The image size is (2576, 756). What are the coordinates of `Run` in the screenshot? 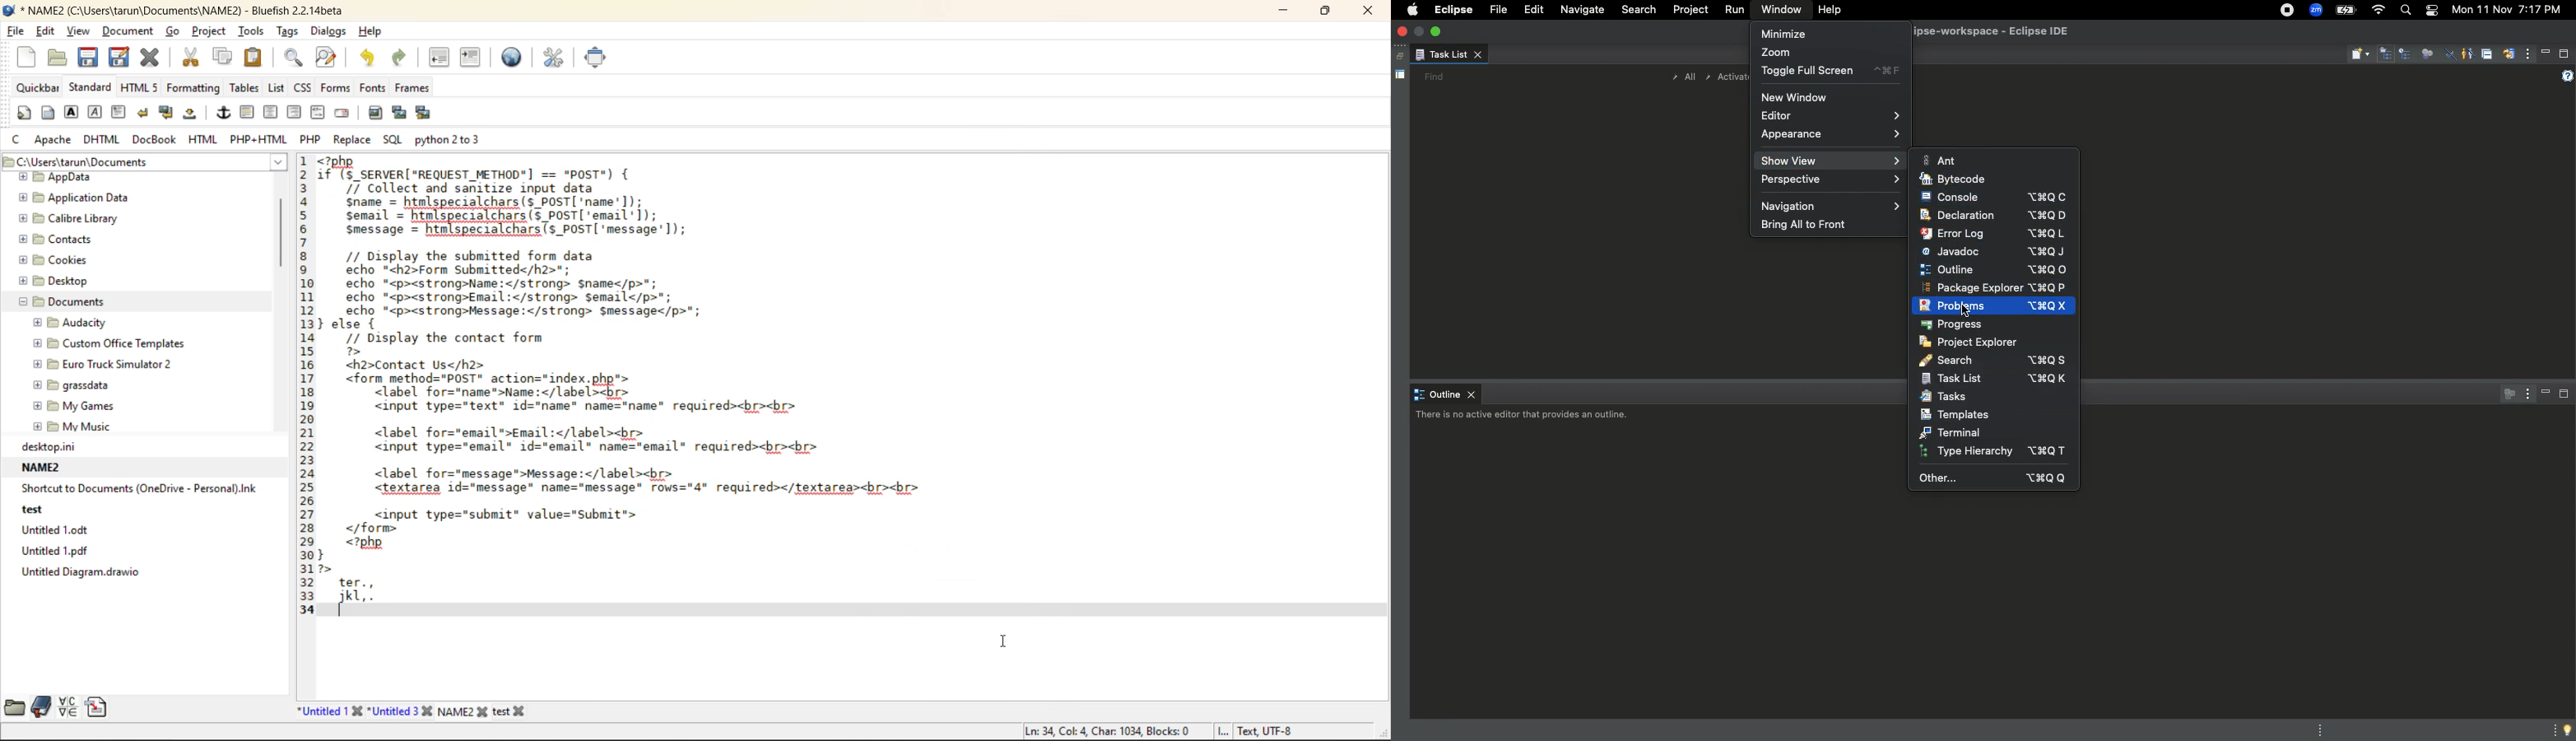 It's located at (1732, 11).